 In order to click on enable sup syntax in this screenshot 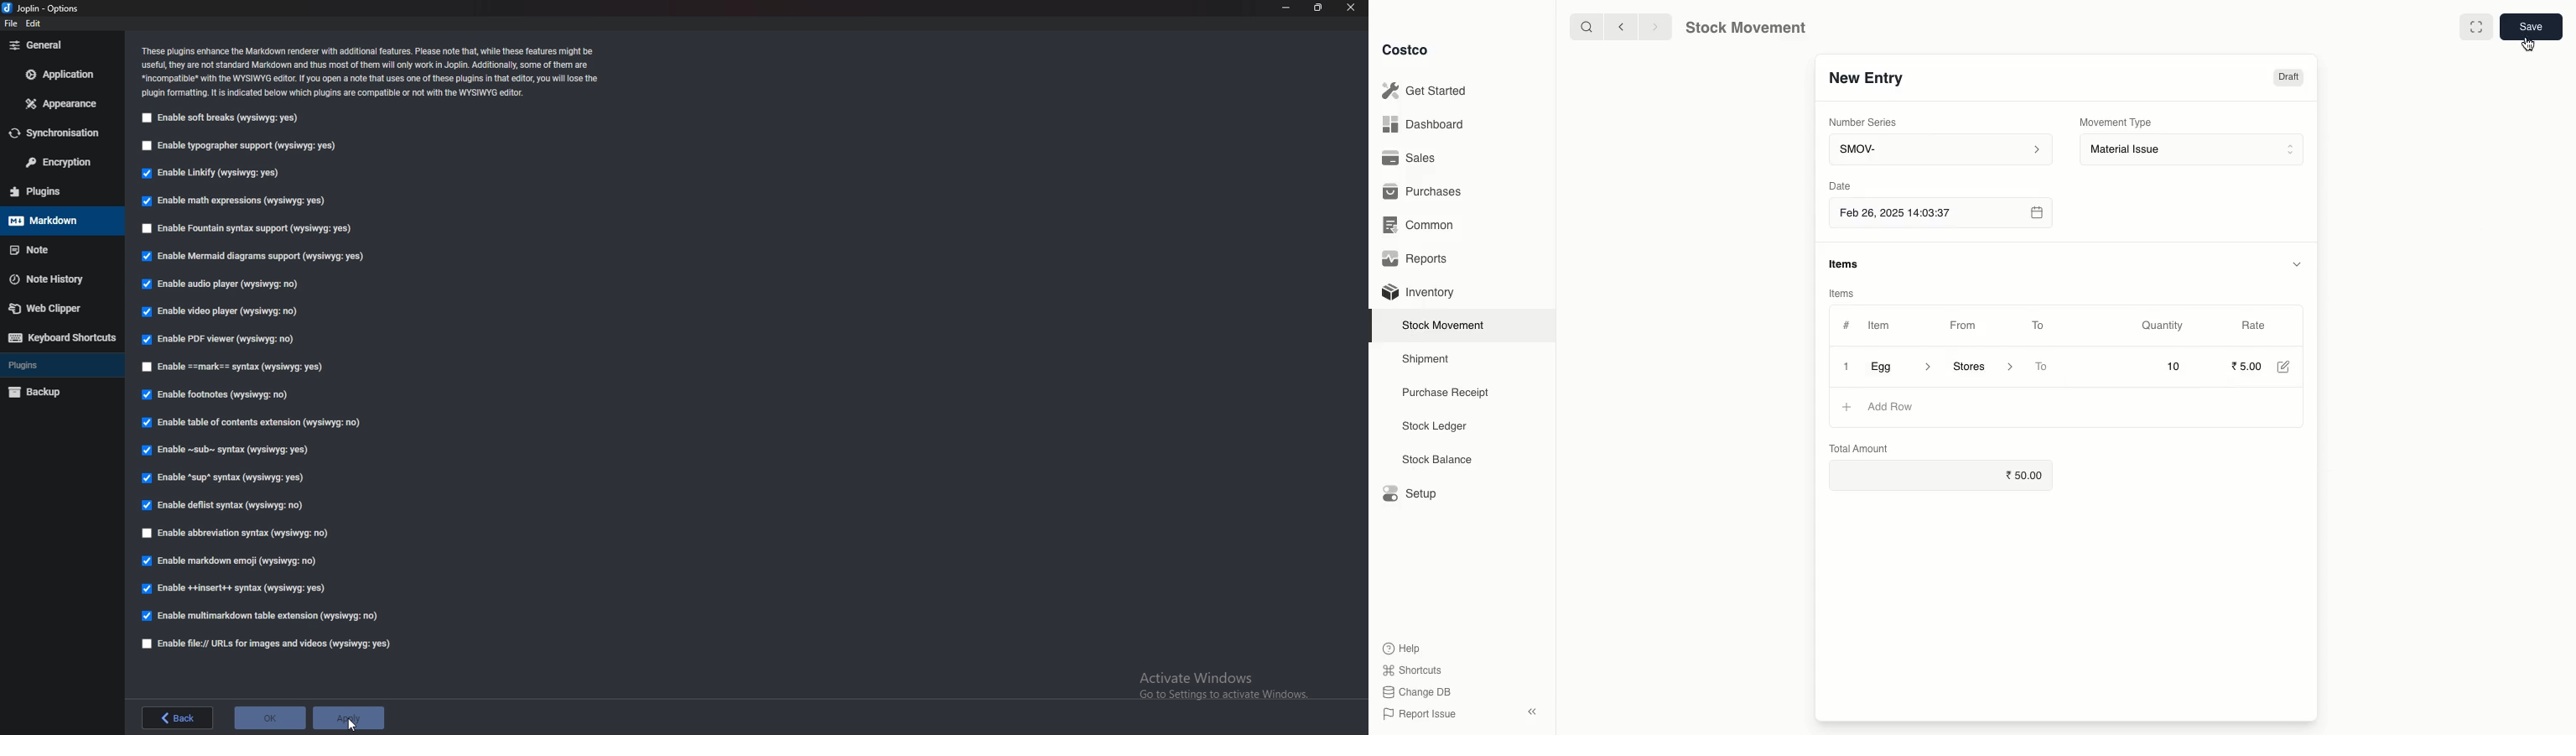, I will do `click(224, 480)`.